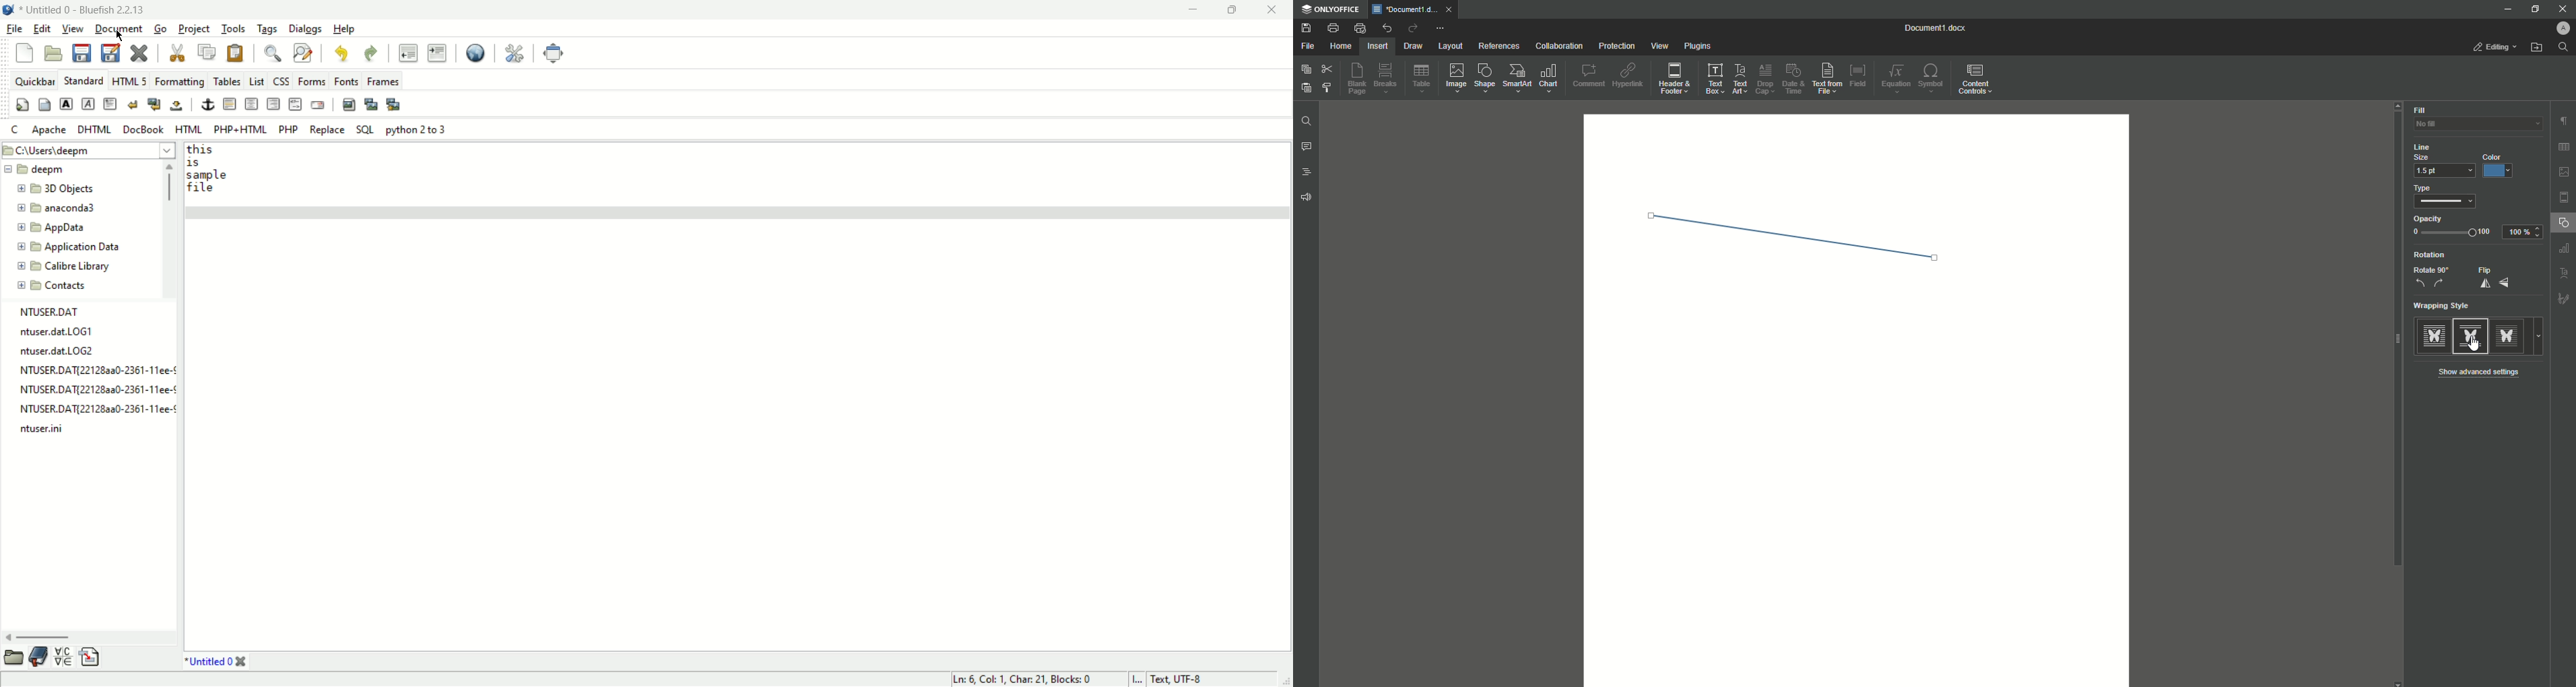  I want to click on grid, so click(2563, 144).